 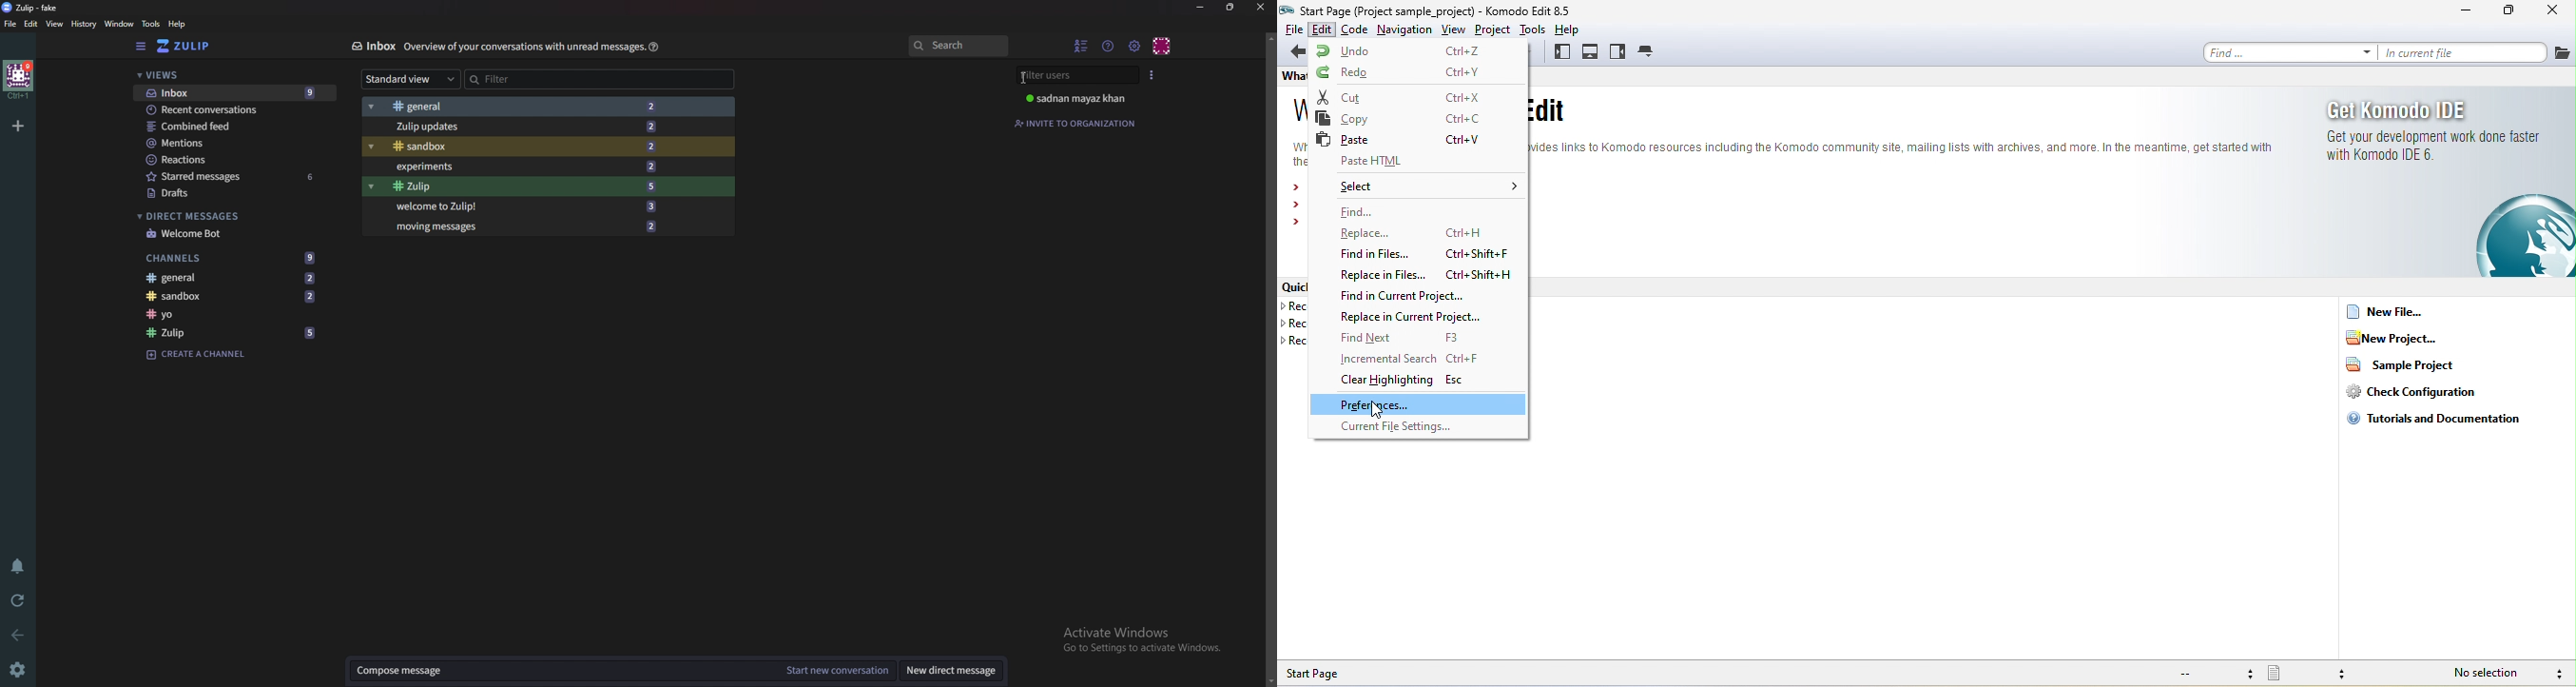 I want to click on get komodo ide, so click(x=2446, y=186).